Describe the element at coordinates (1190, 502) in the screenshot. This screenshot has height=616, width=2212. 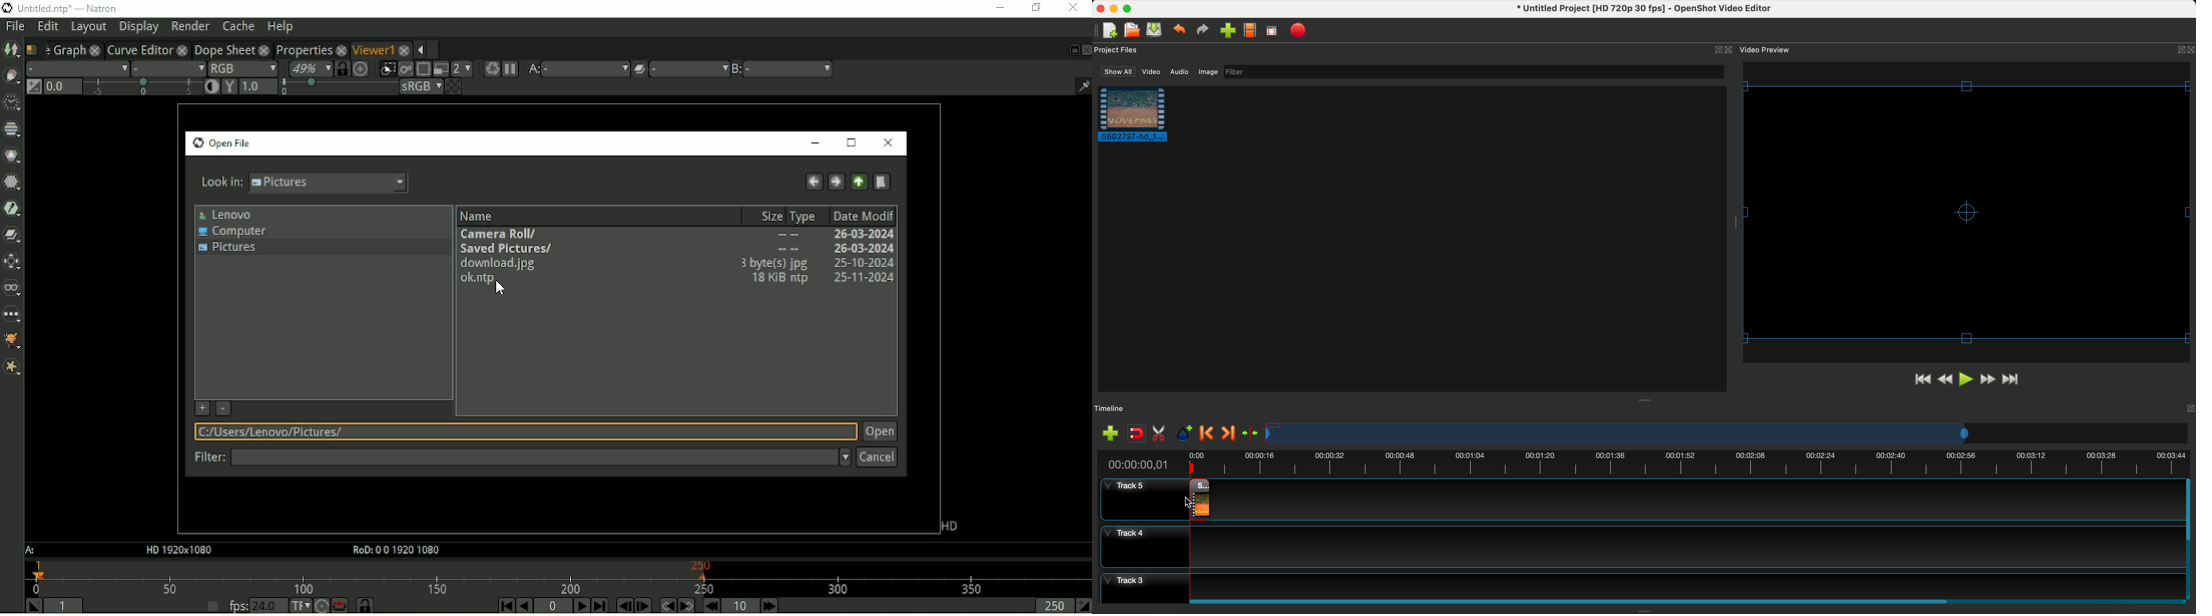
I see `` at that location.